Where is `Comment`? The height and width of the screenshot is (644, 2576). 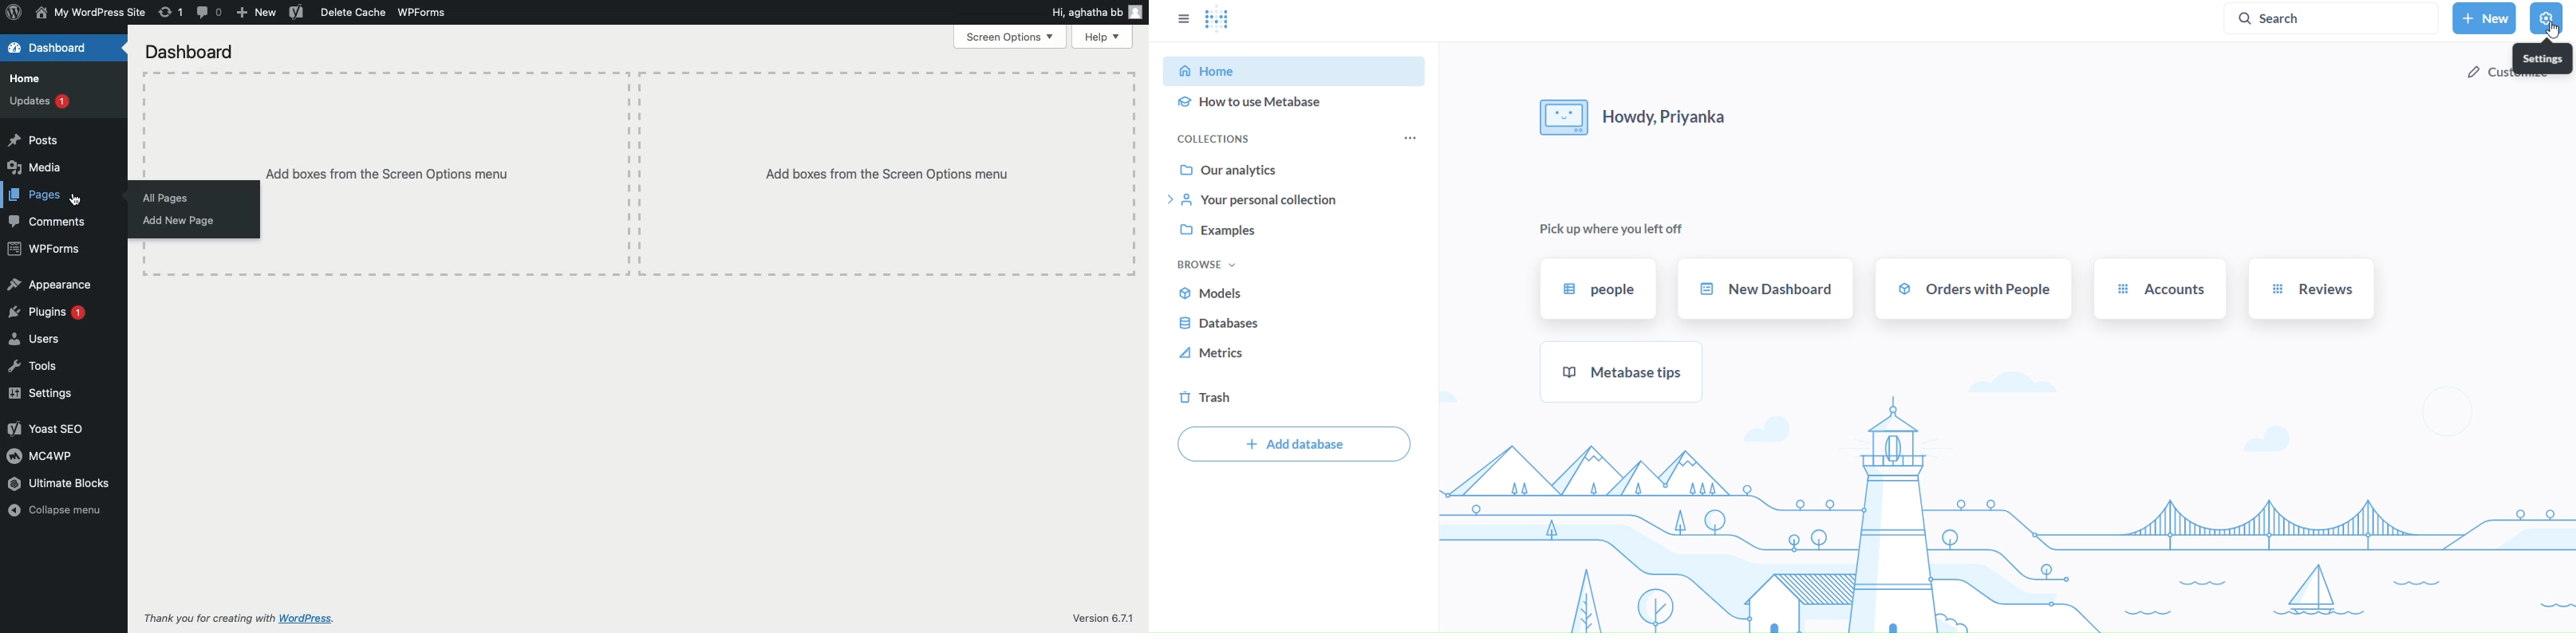
Comment is located at coordinates (210, 11).